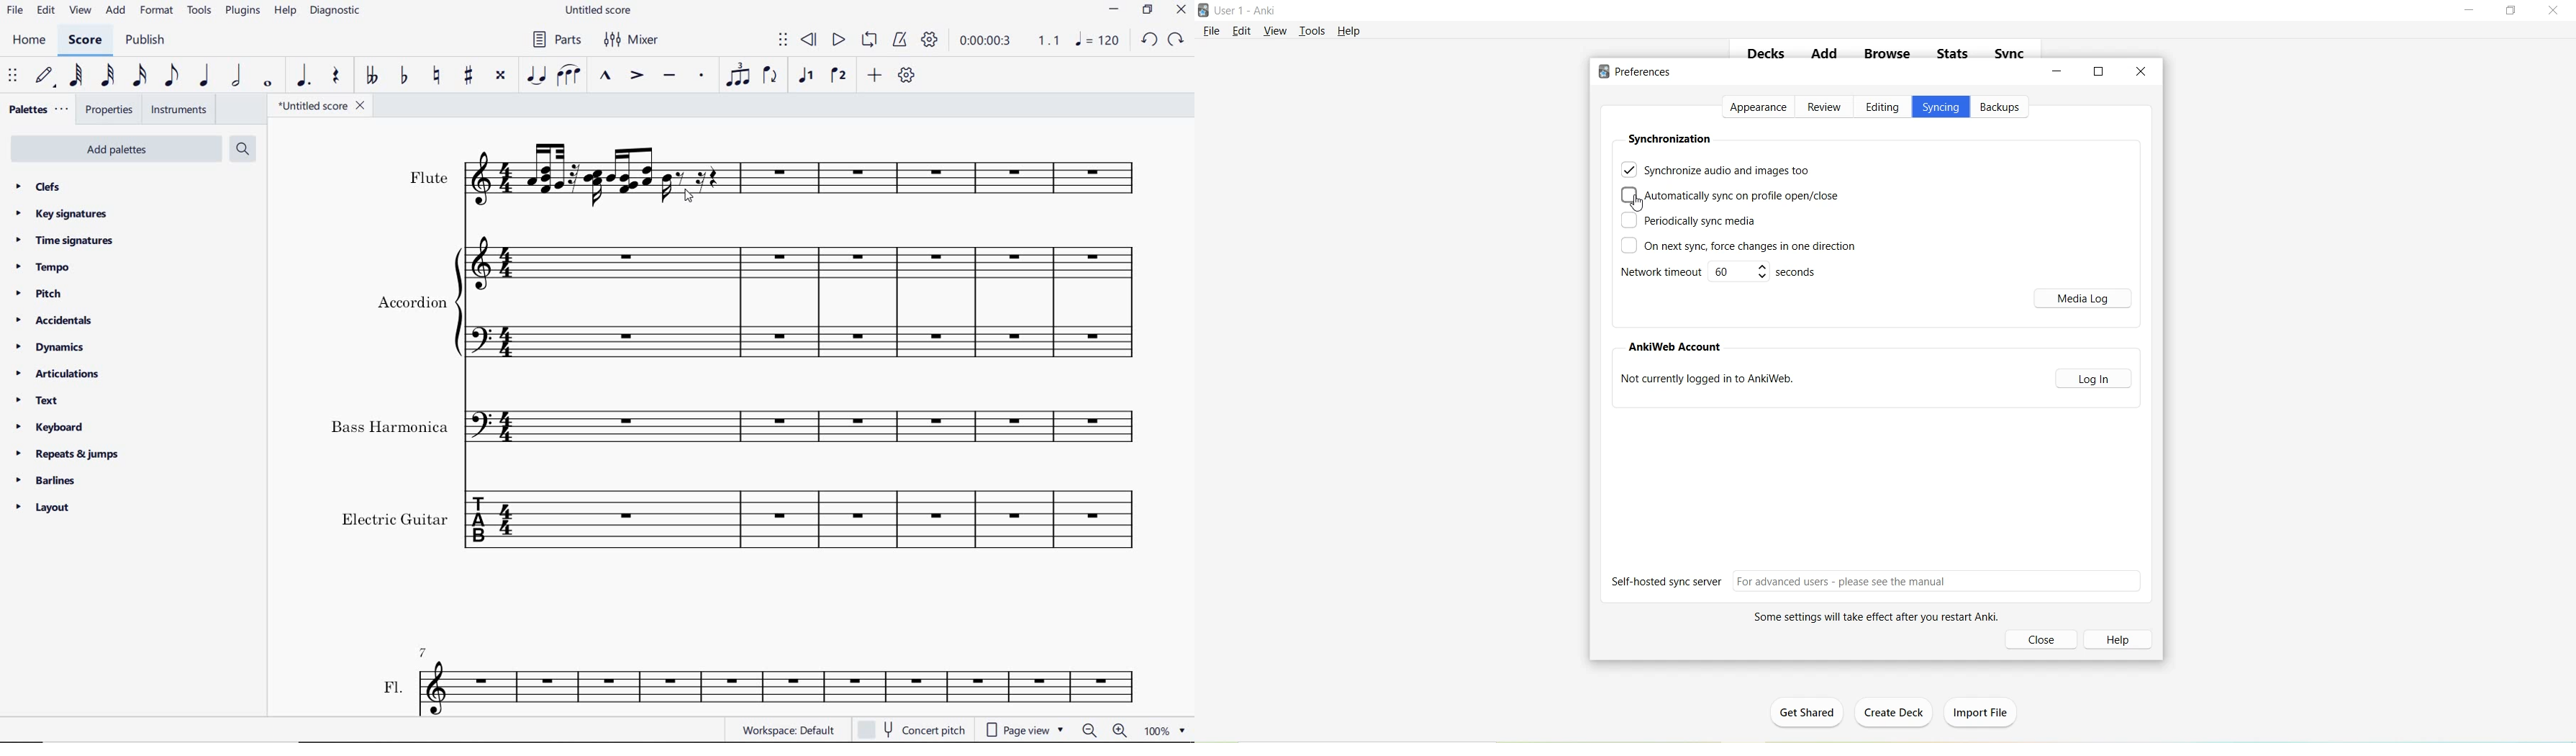  Describe the element at coordinates (1244, 31) in the screenshot. I see `Edit` at that location.